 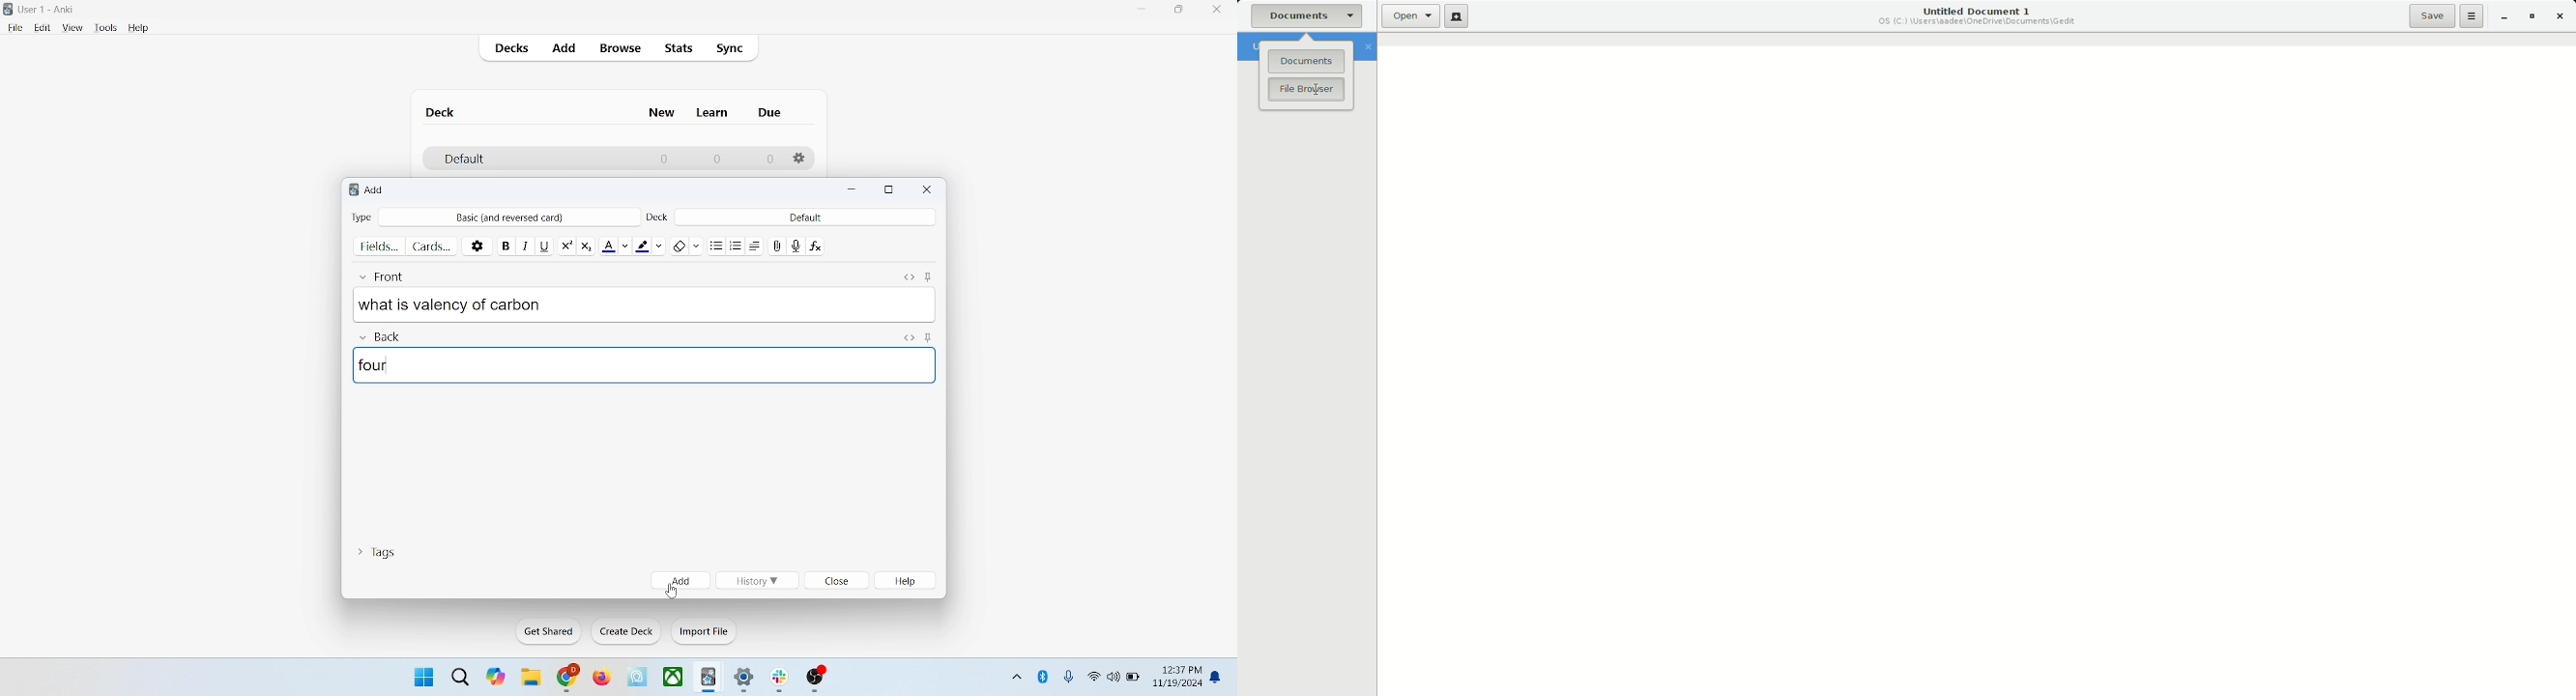 What do you see at coordinates (1015, 674) in the screenshot?
I see `show hidden icons` at bounding box center [1015, 674].